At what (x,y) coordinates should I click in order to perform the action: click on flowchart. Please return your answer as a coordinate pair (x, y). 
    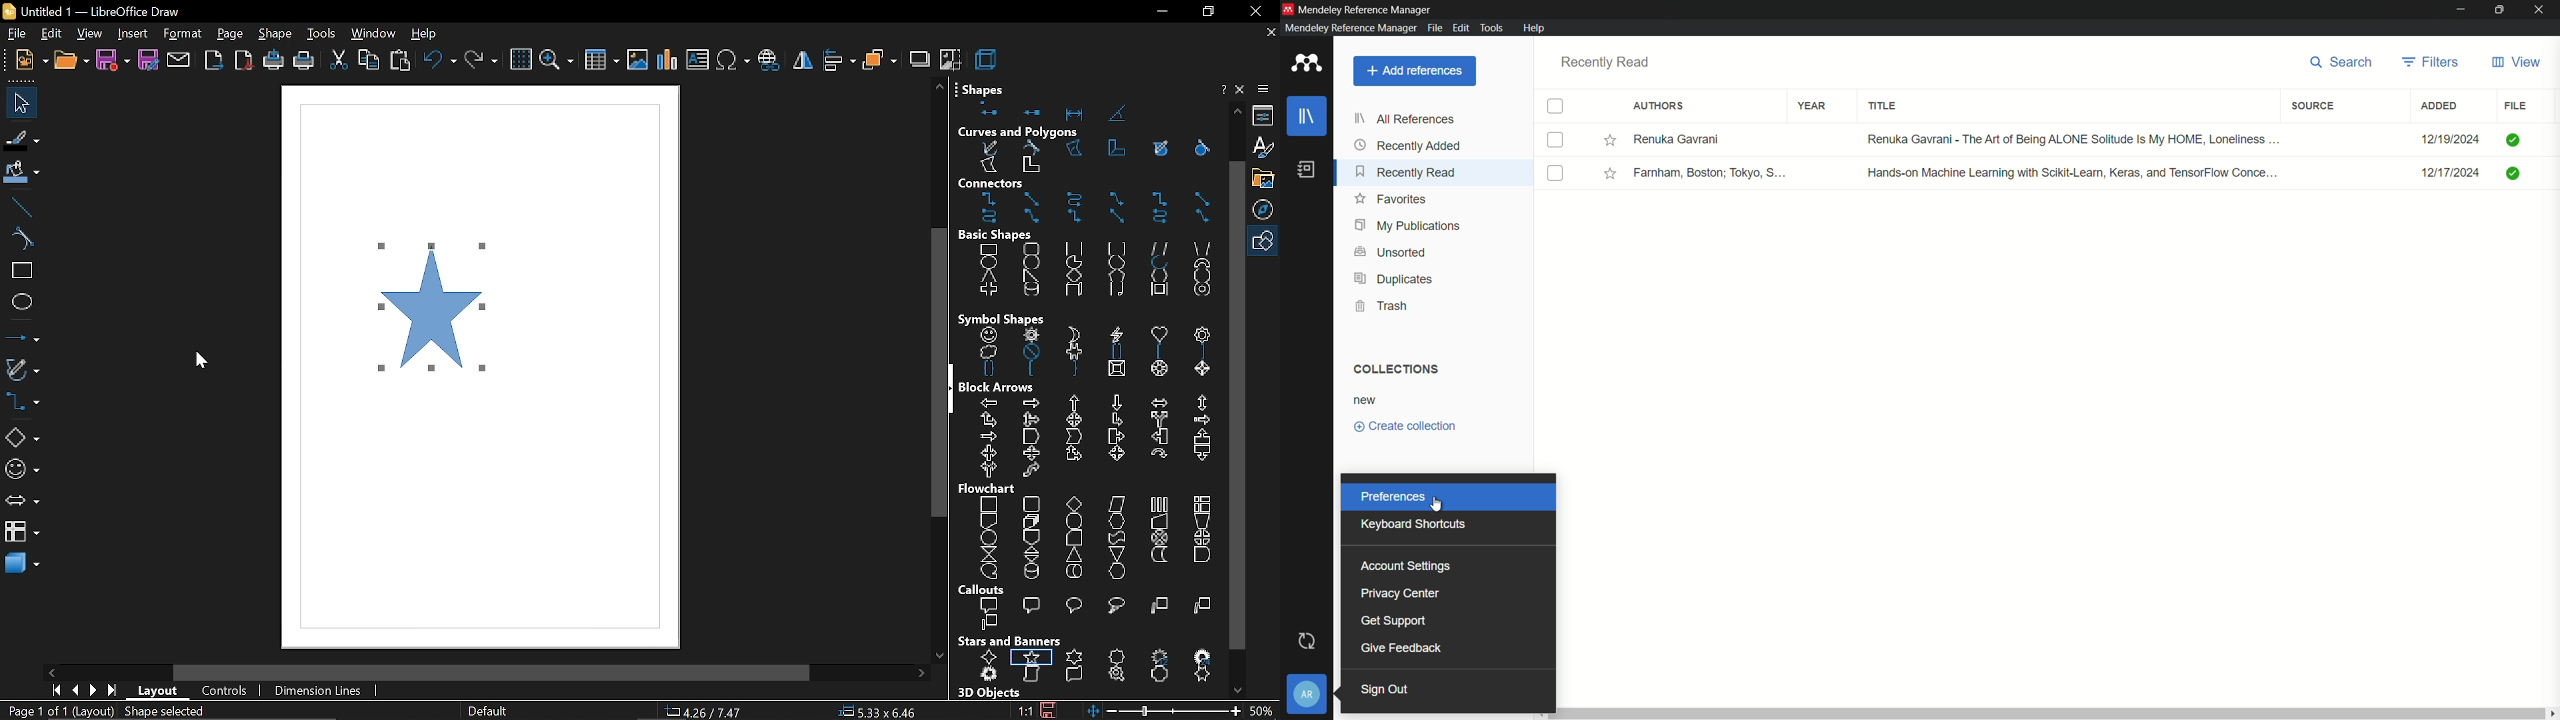
    Looking at the image, I should click on (21, 530).